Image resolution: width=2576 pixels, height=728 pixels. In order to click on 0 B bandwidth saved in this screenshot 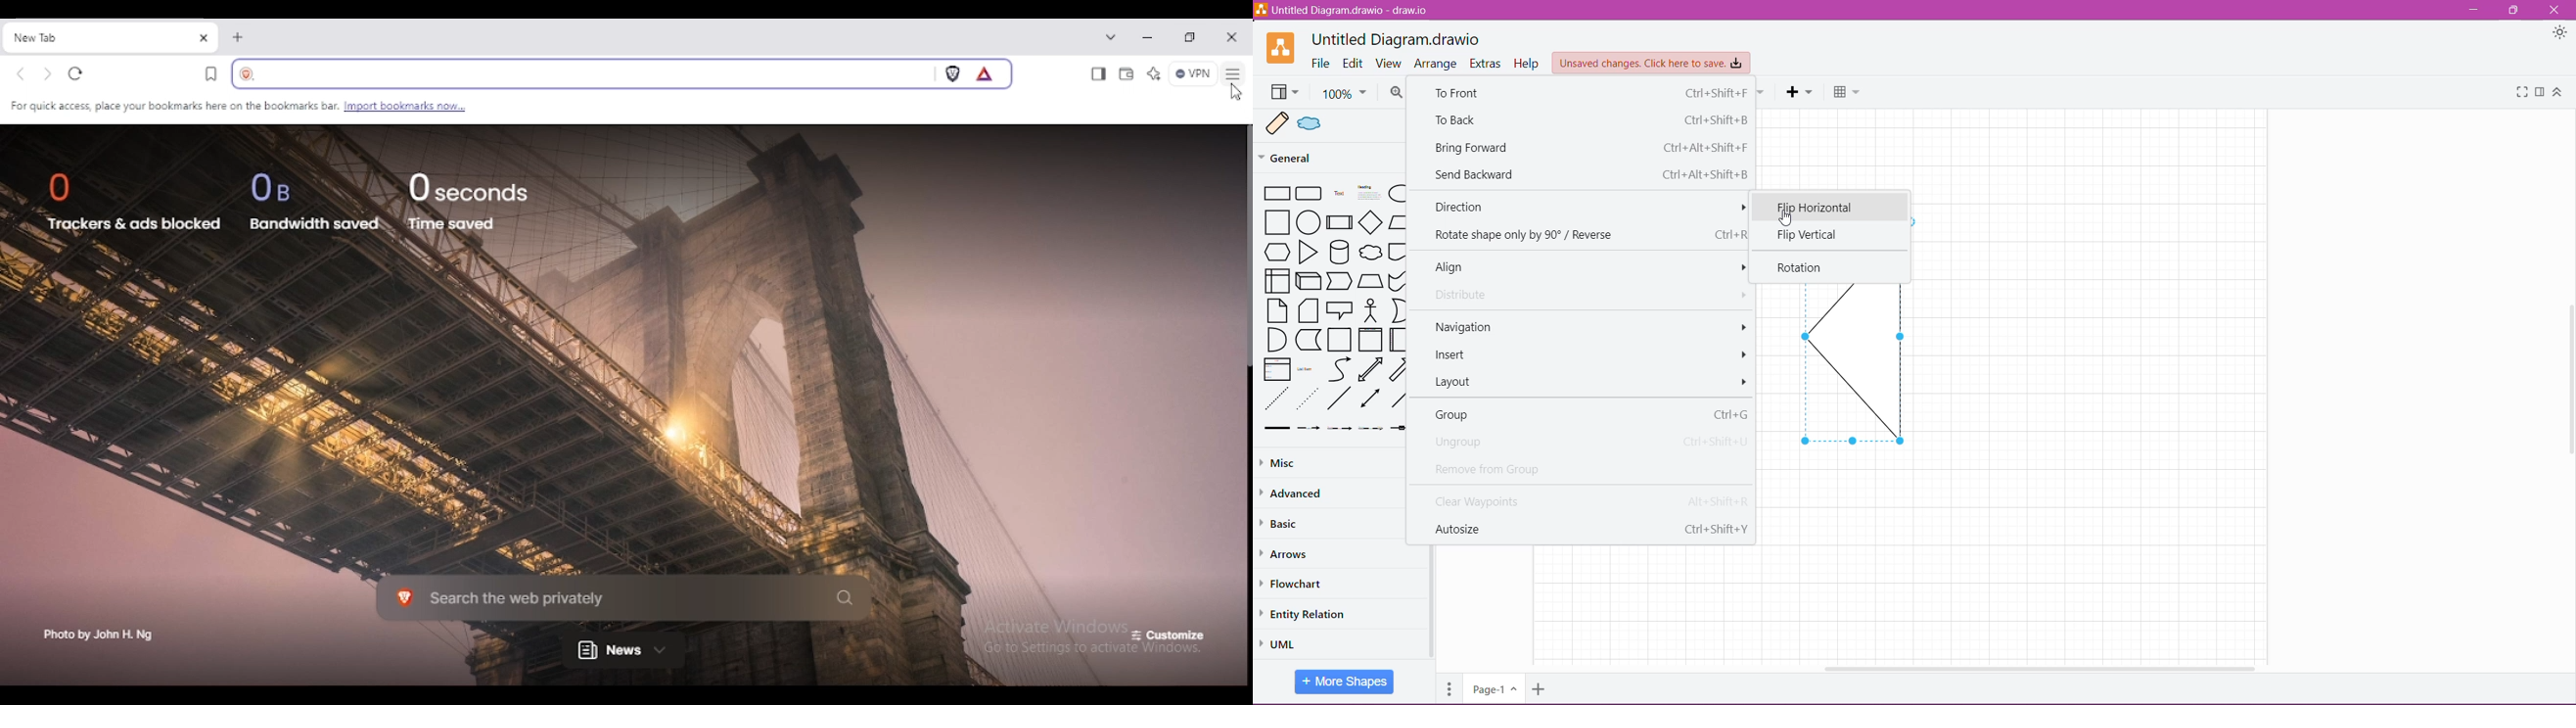, I will do `click(315, 201)`.